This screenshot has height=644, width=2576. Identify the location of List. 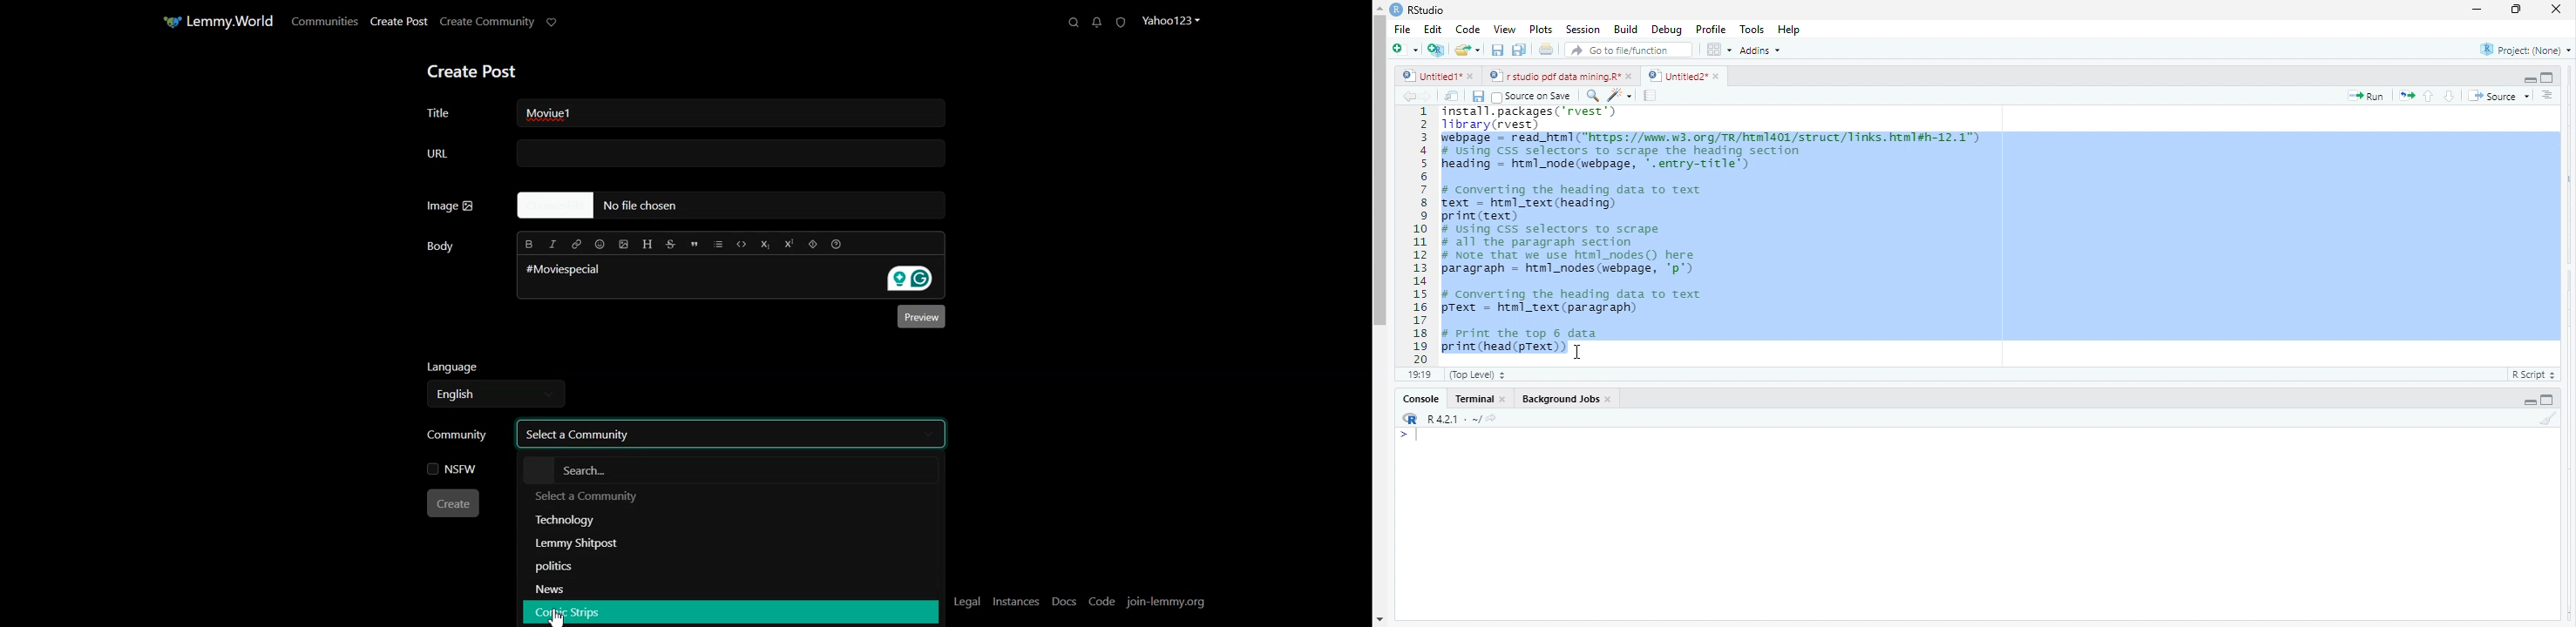
(716, 243).